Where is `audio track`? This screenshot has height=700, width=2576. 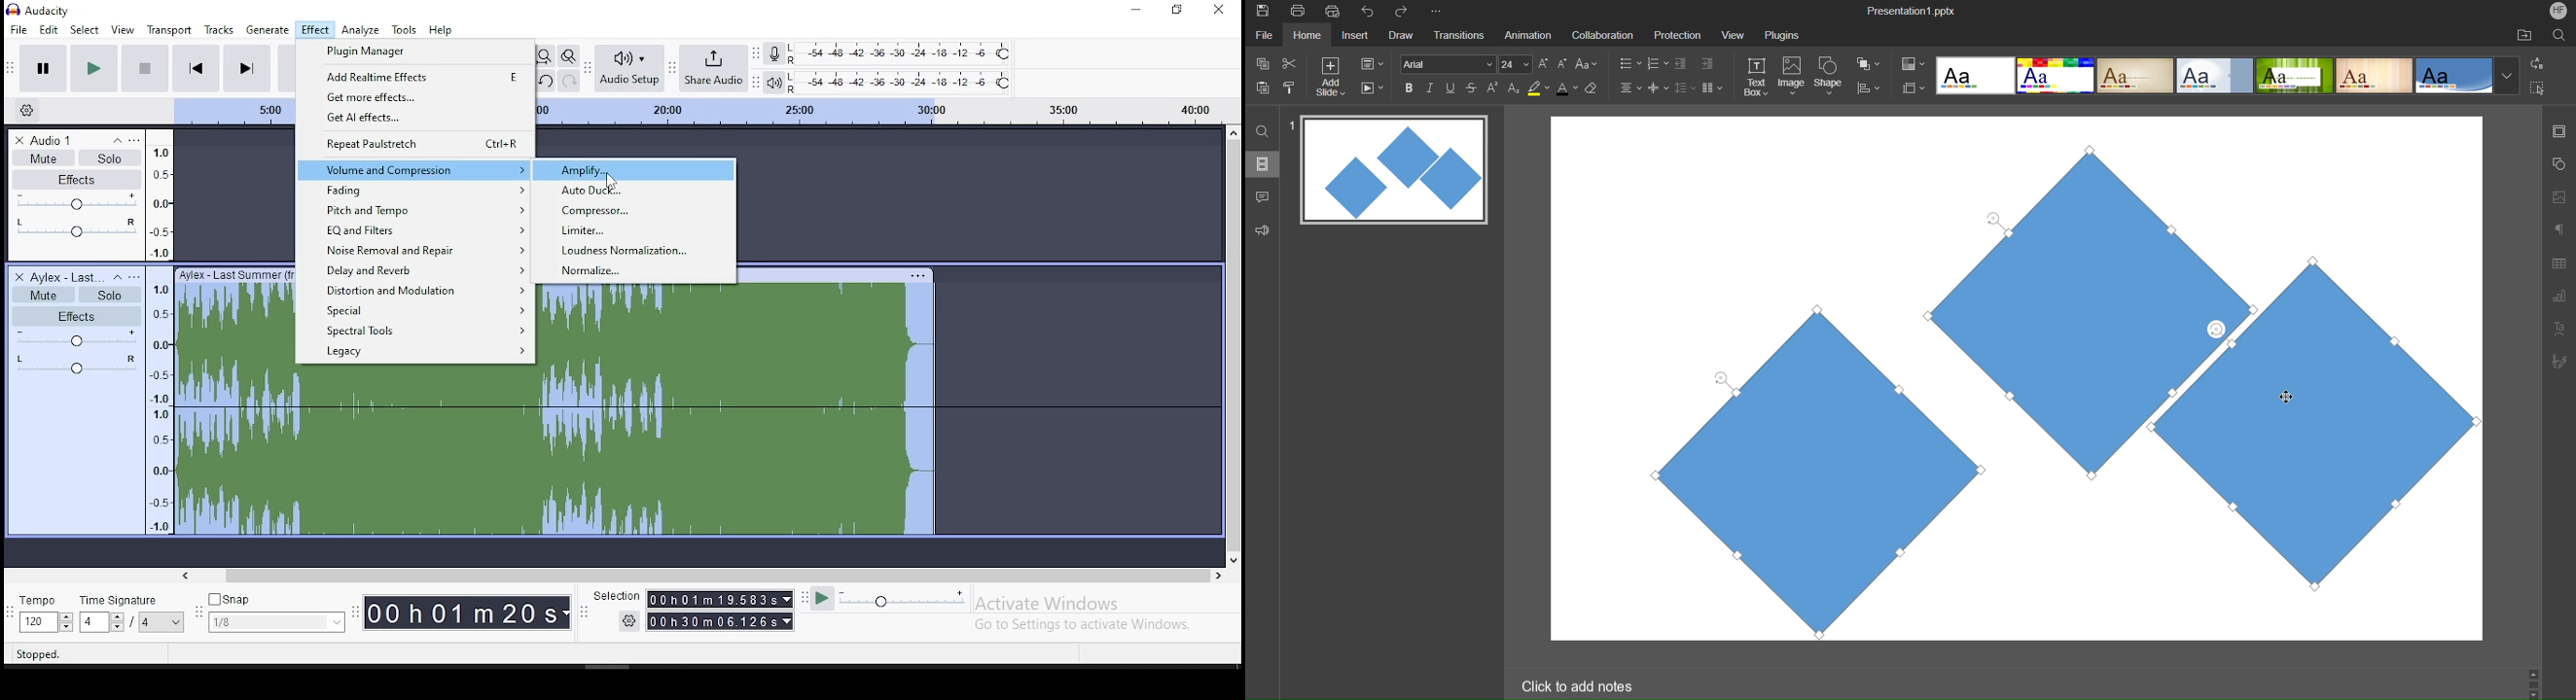
audio track is located at coordinates (233, 315).